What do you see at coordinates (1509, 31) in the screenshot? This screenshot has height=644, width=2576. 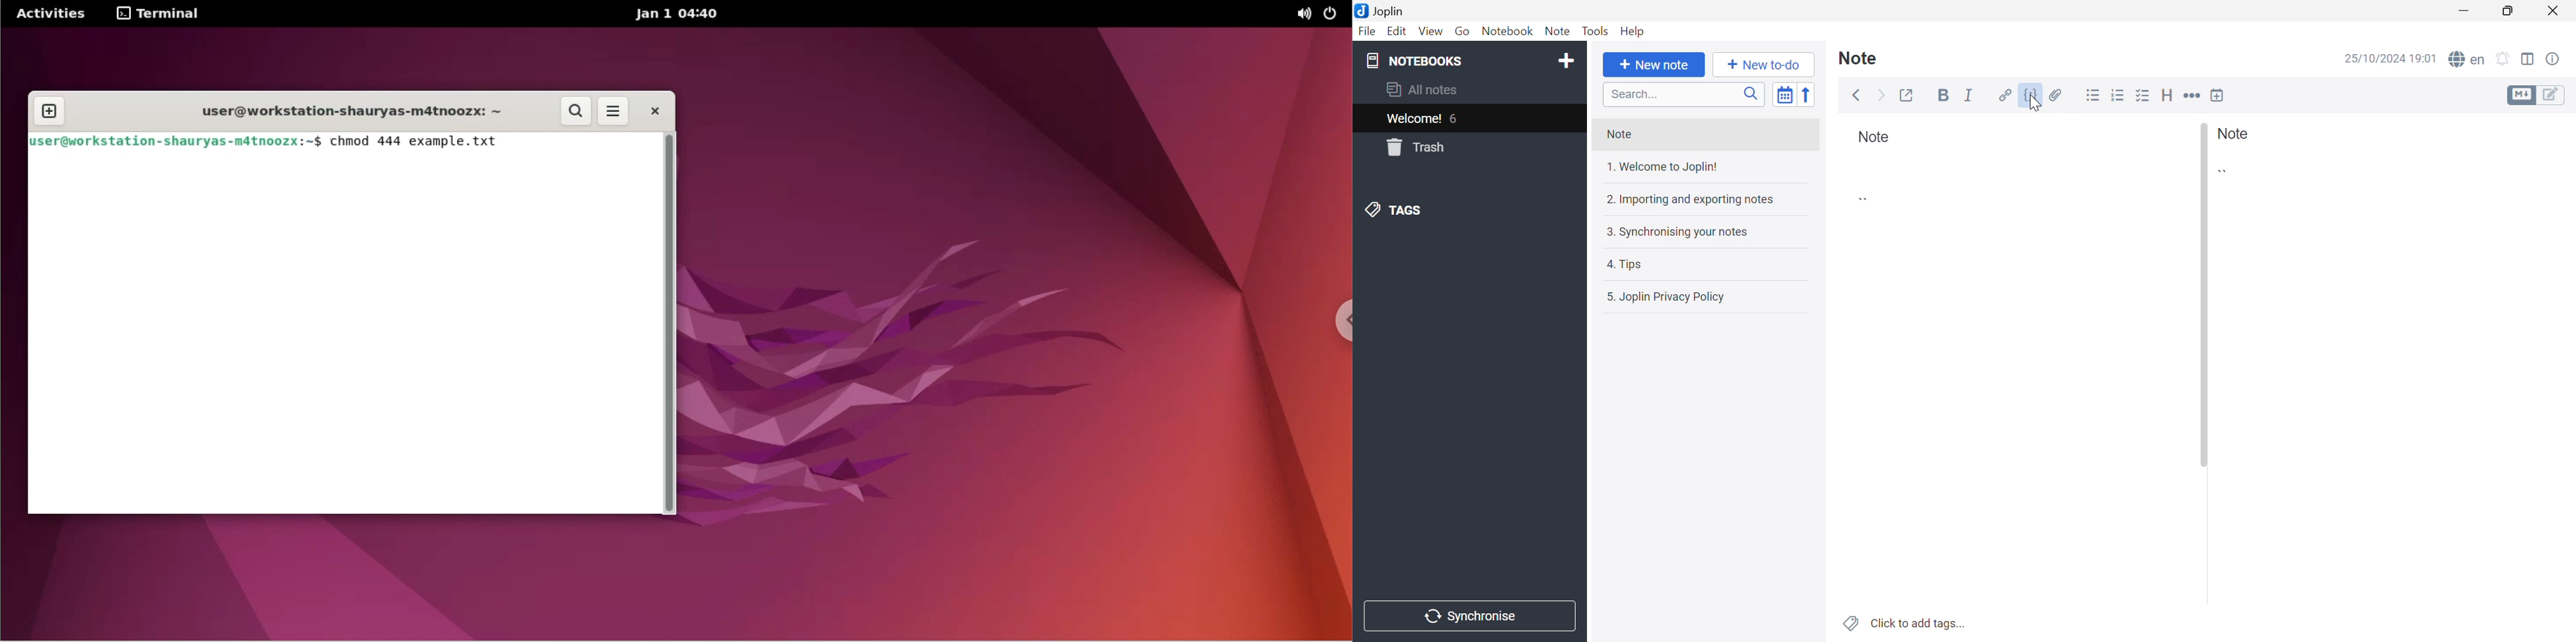 I see `Notebook` at bounding box center [1509, 31].